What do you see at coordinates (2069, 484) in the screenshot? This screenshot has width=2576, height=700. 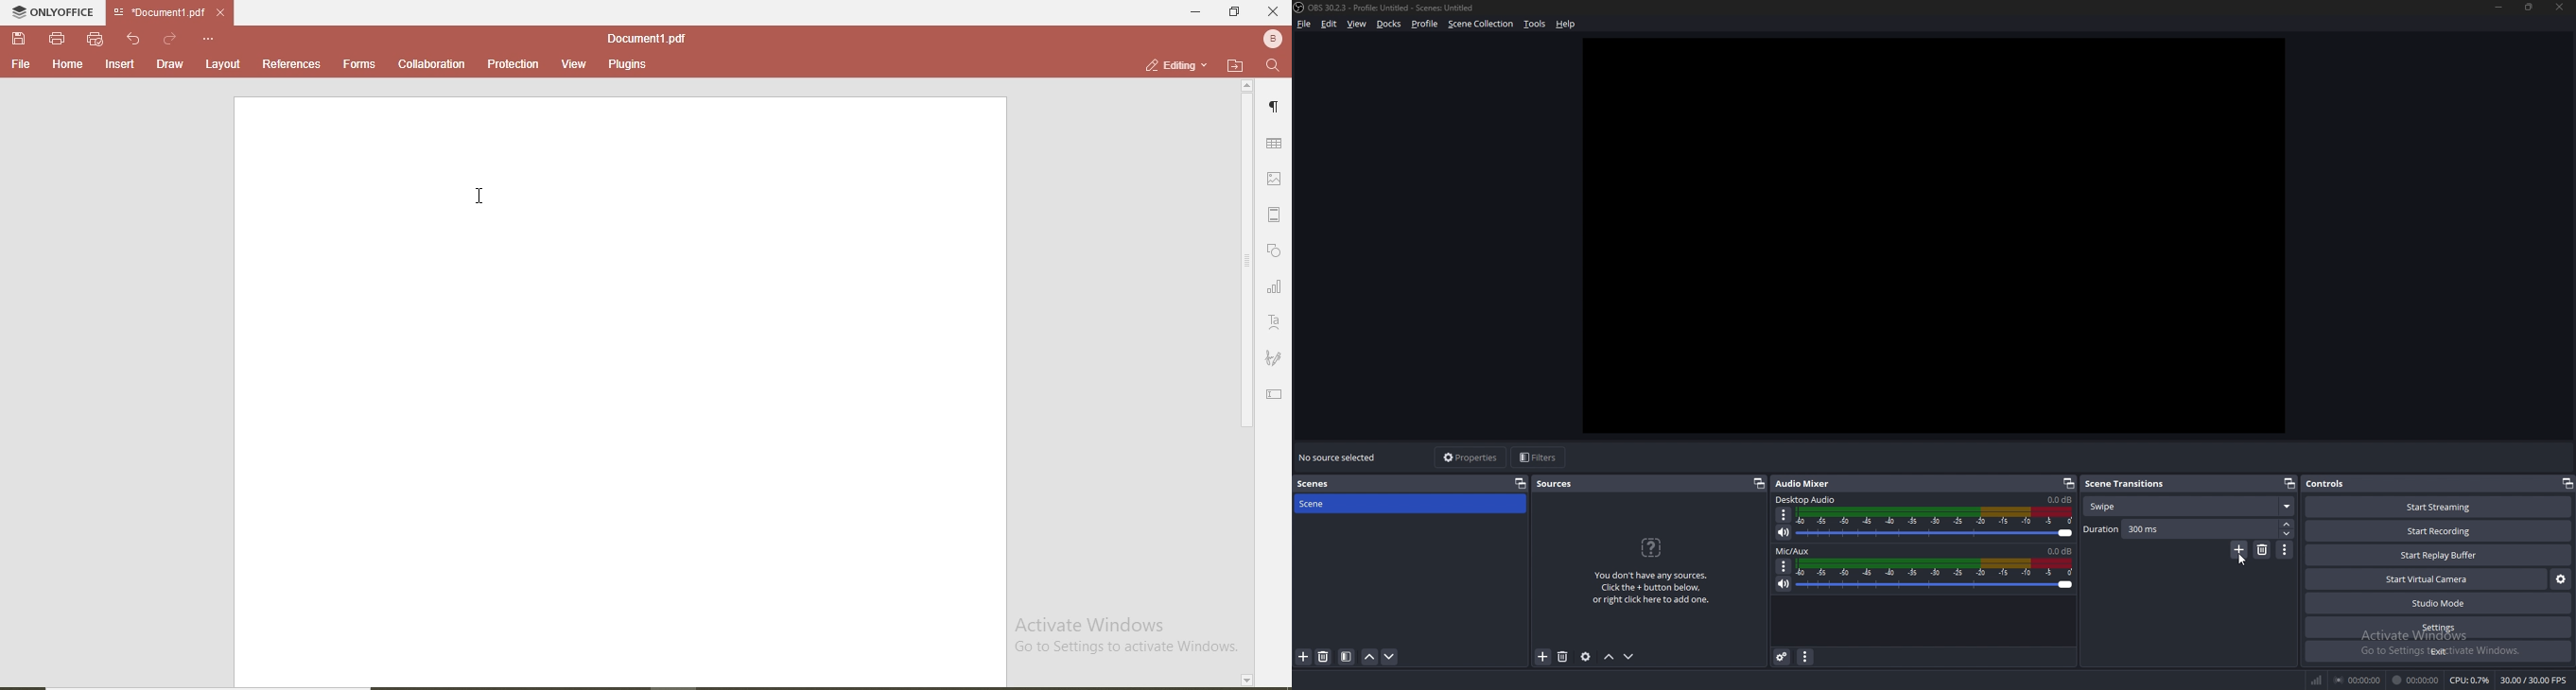 I see `pop out` at bounding box center [2069, 484].